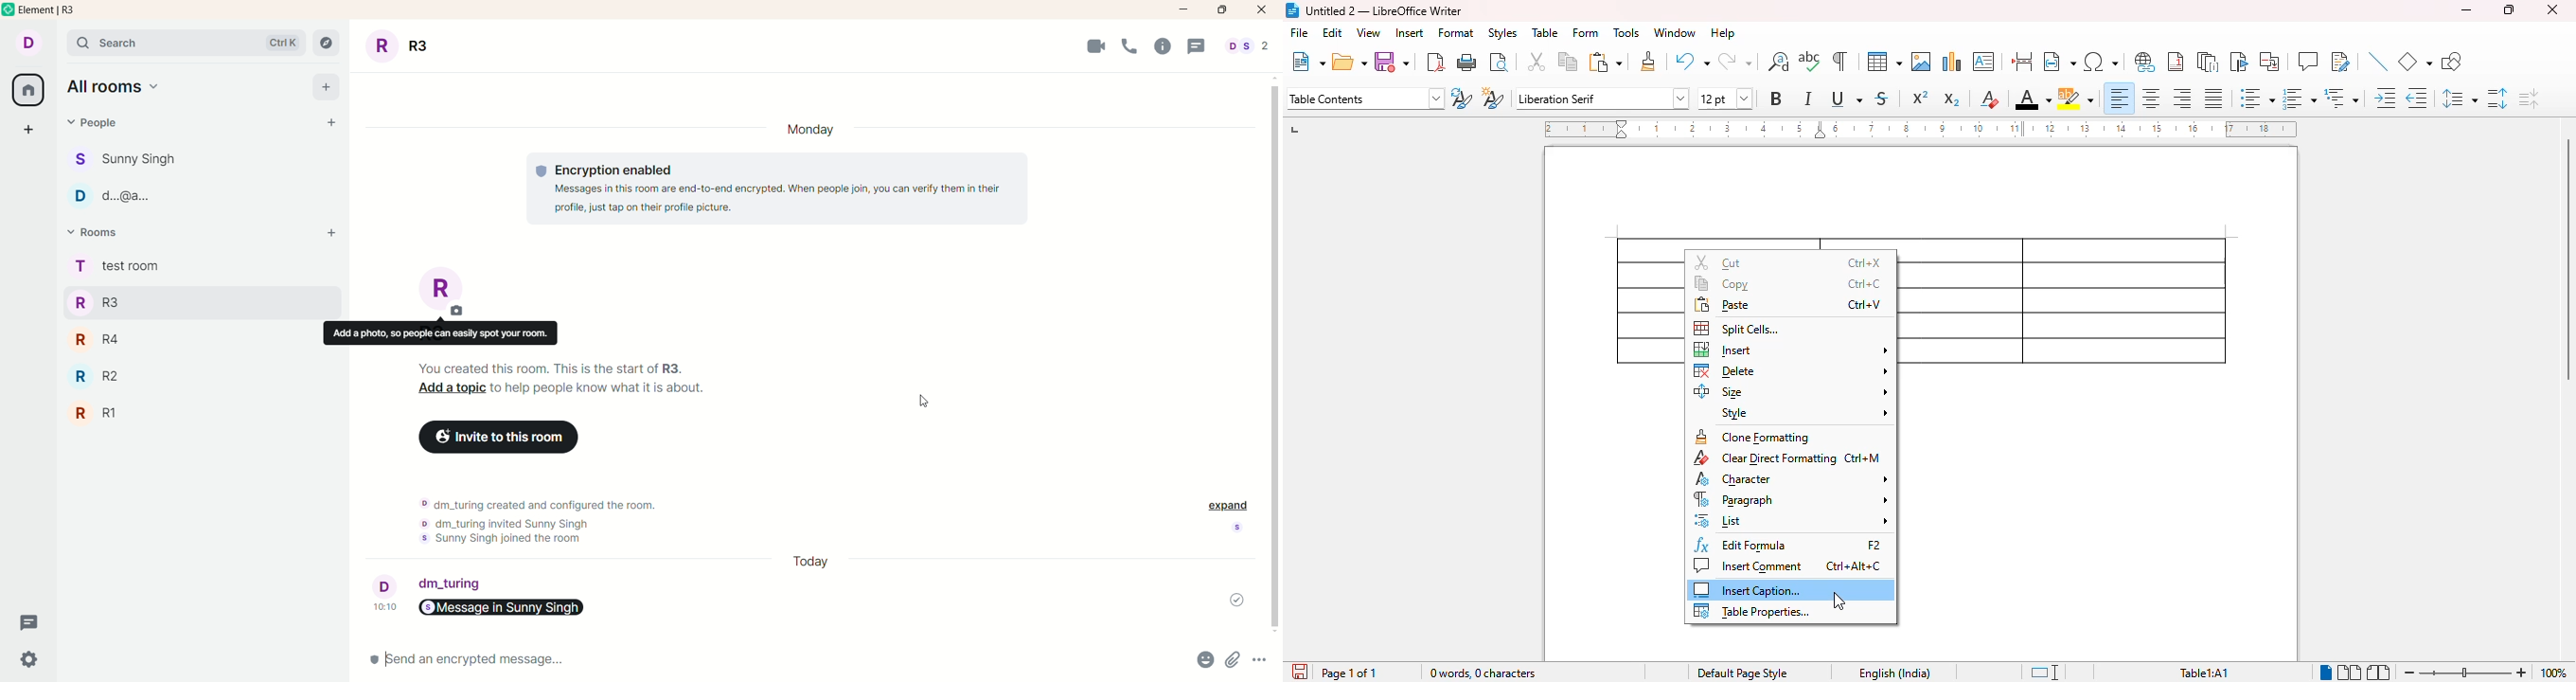 Image resolution: width=2576 pixels, height=700 pixels. I want to click on strikethrough, so click(1882, 99).